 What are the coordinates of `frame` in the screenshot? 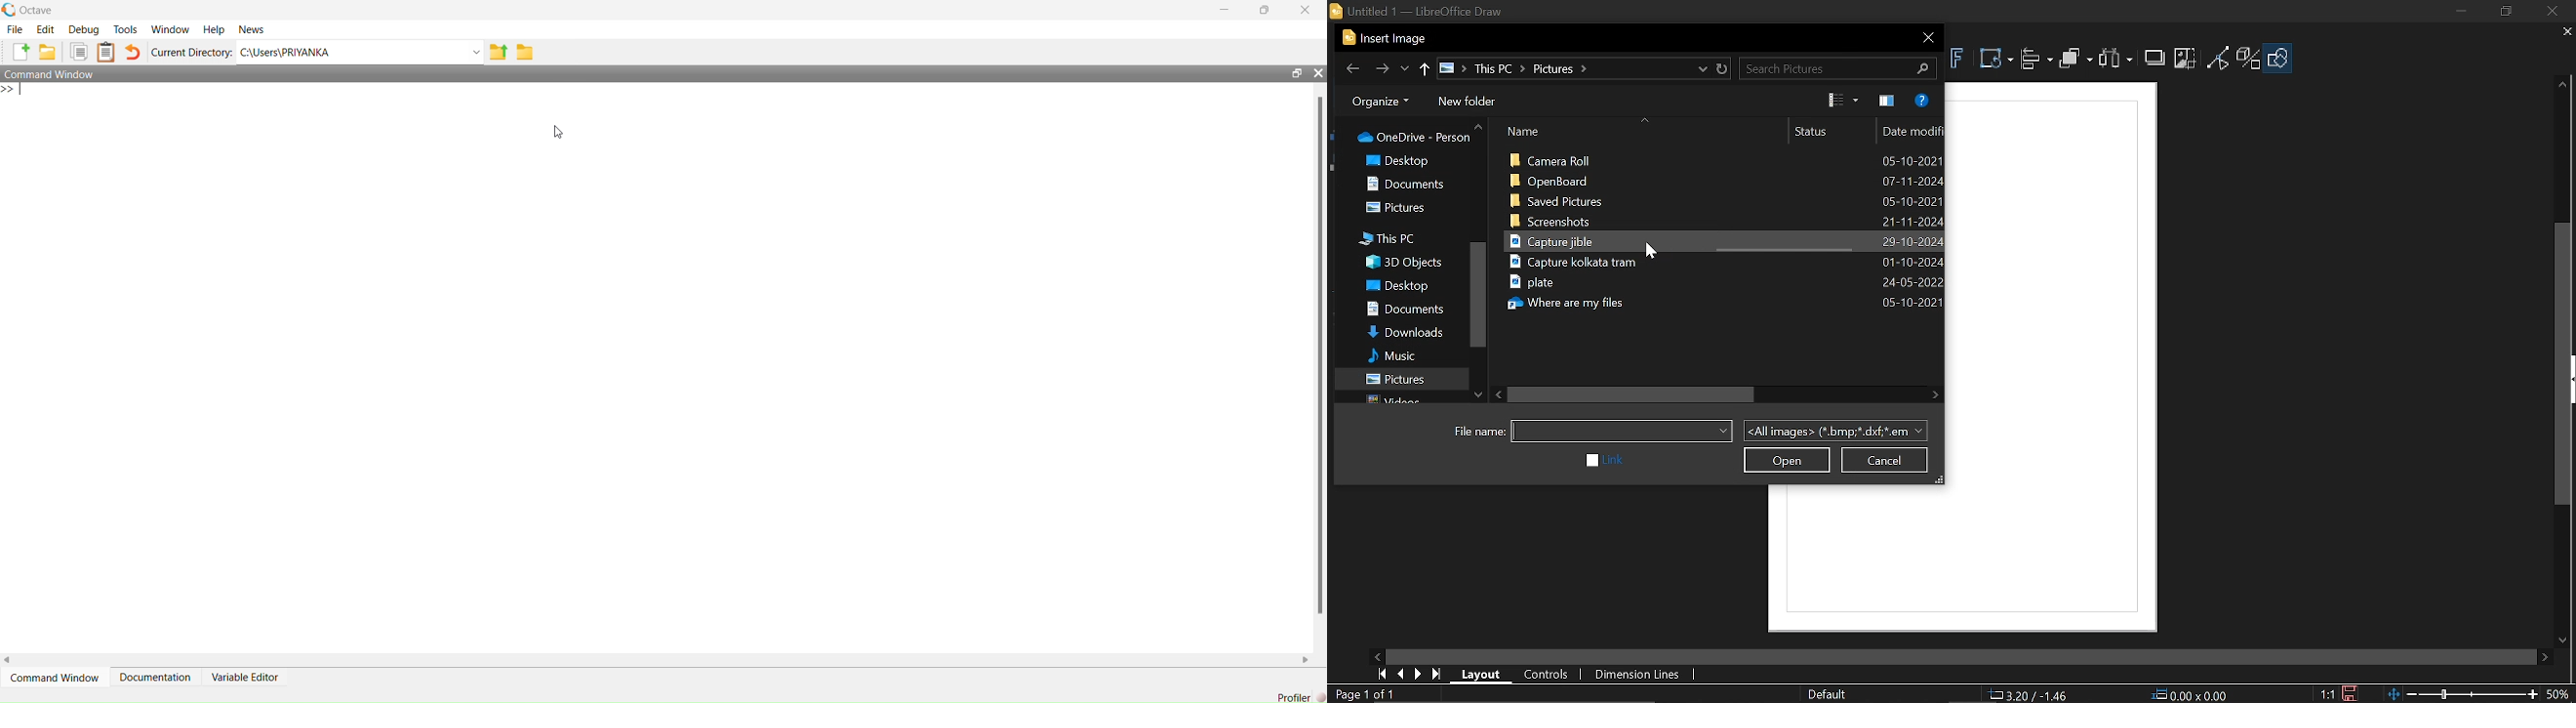 It's located at (2058, 359).